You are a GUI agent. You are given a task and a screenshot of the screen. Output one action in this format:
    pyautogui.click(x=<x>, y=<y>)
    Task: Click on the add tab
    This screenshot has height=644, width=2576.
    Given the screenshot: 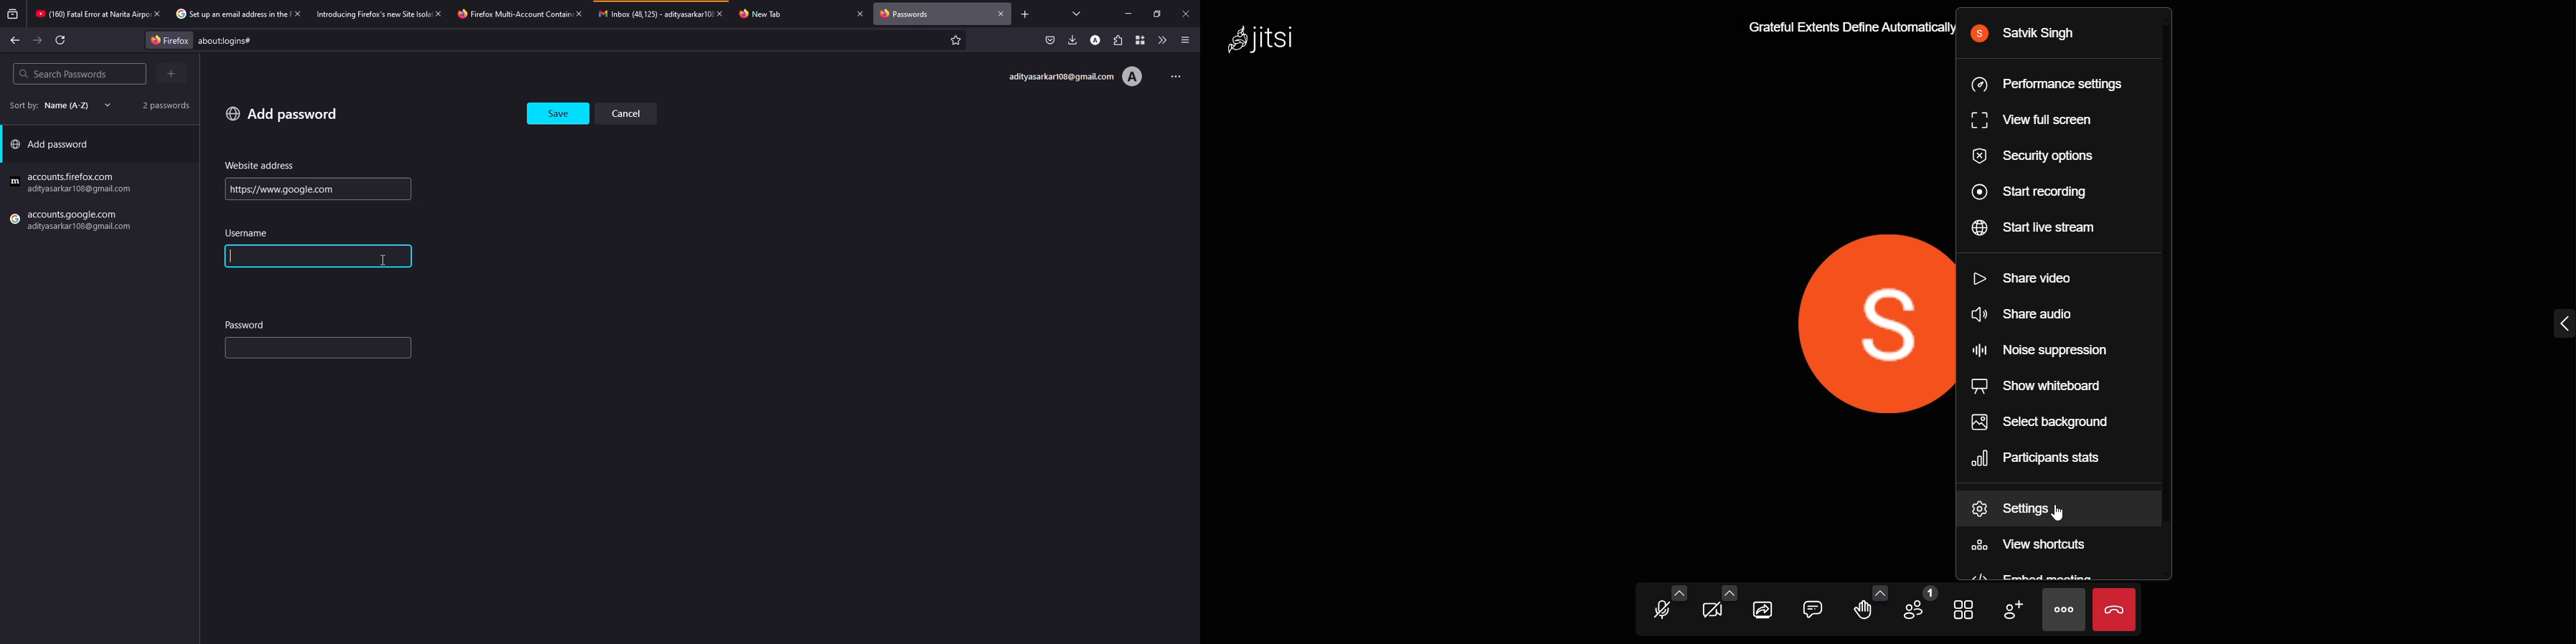 What is the action you would take?
    pyautogui.click(x=1025, y=14)
    